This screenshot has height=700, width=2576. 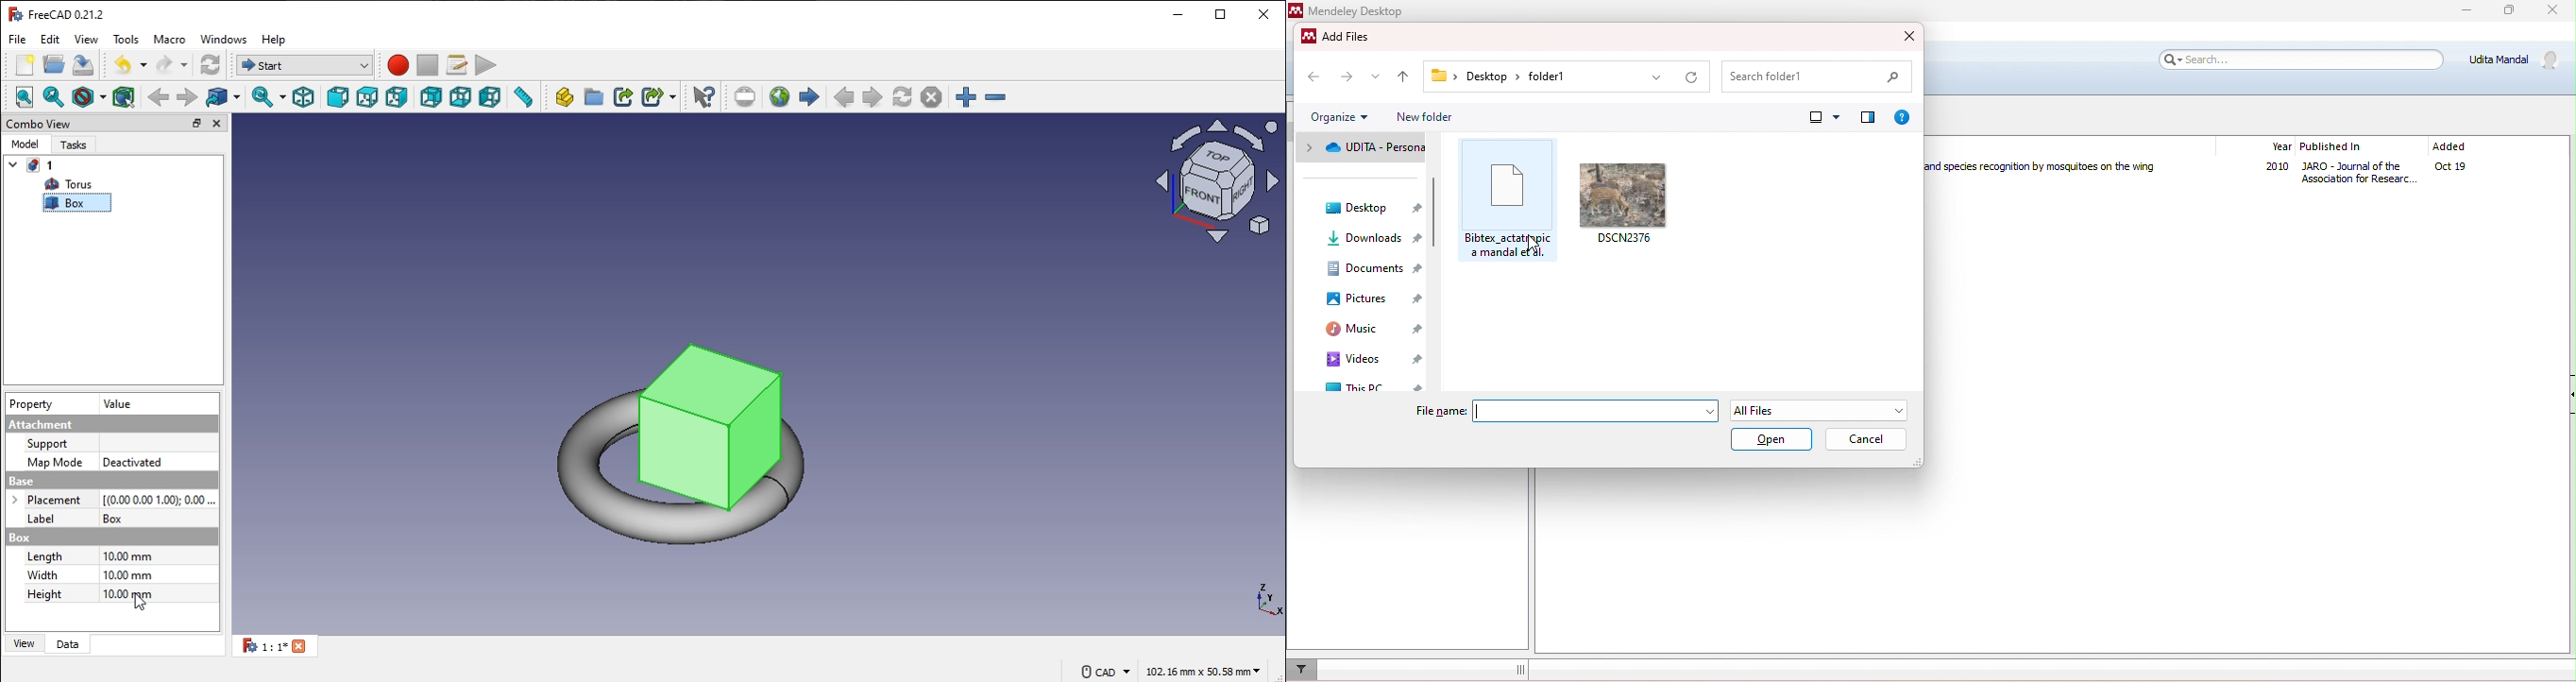 I want to click on model, so click(x=24, y=145).